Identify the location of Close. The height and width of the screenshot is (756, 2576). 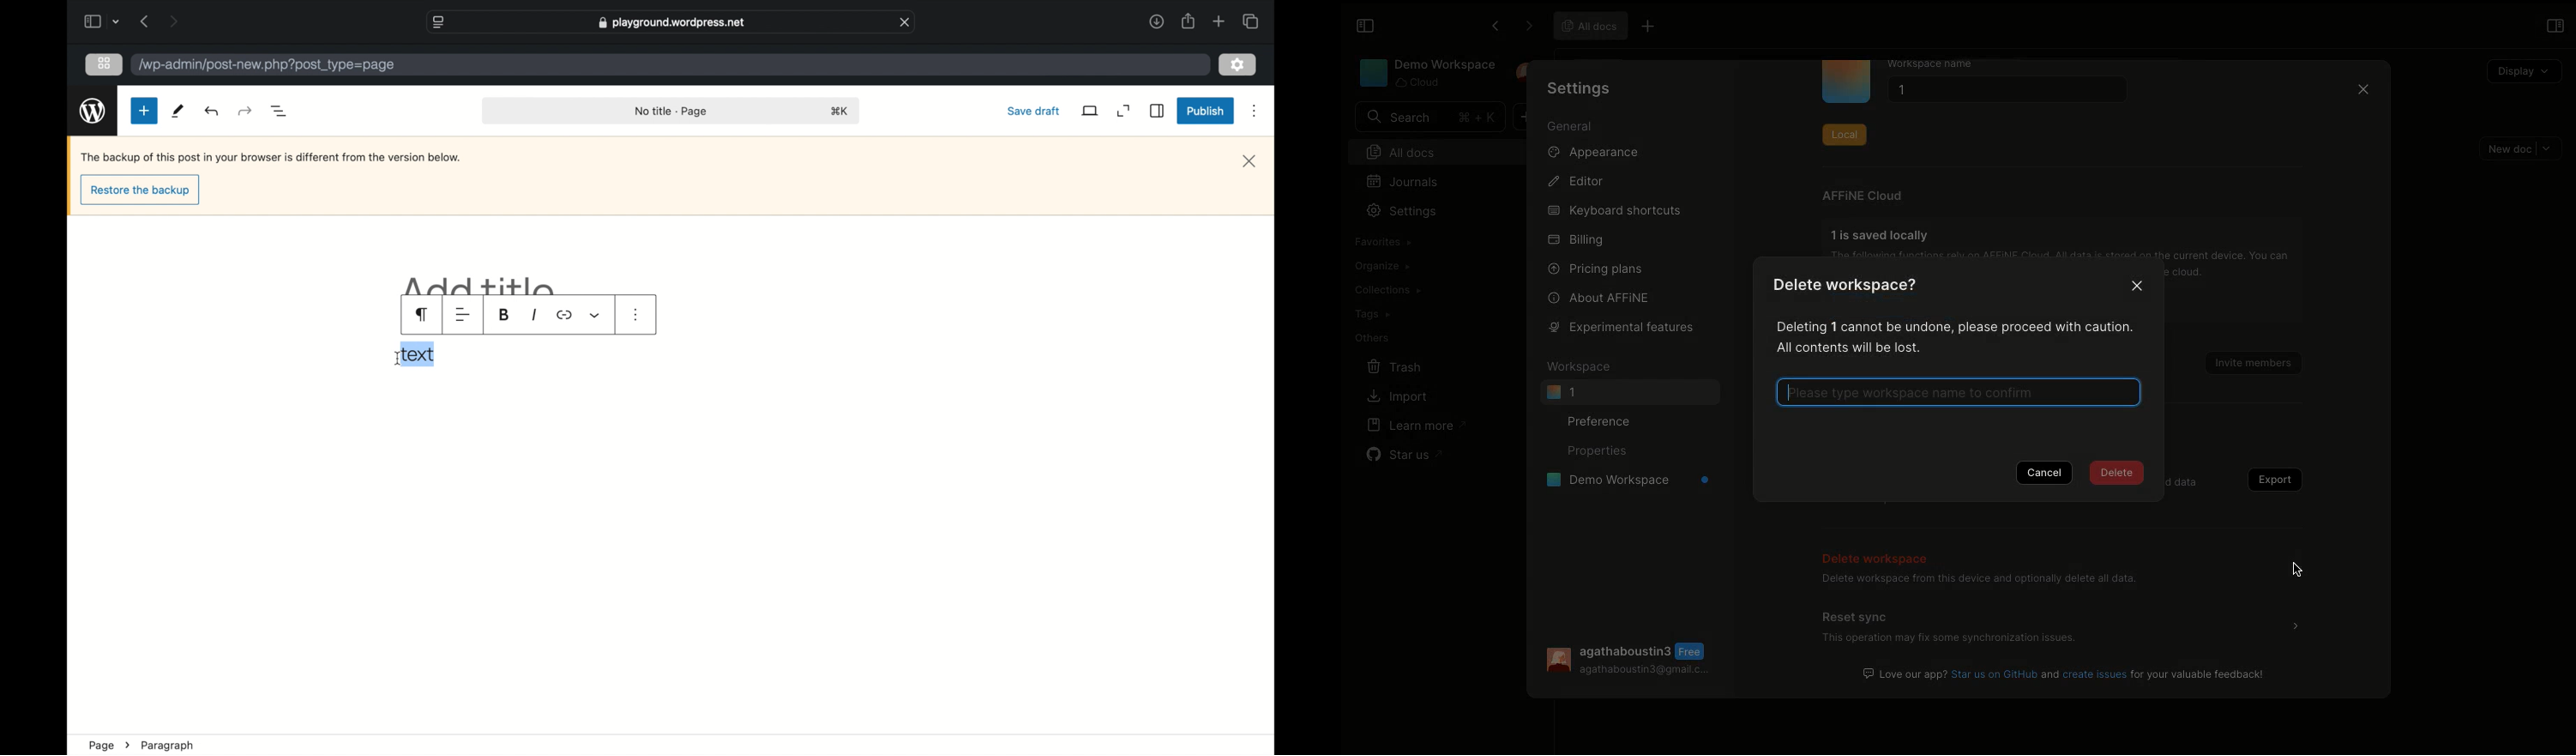
(2362, 92).